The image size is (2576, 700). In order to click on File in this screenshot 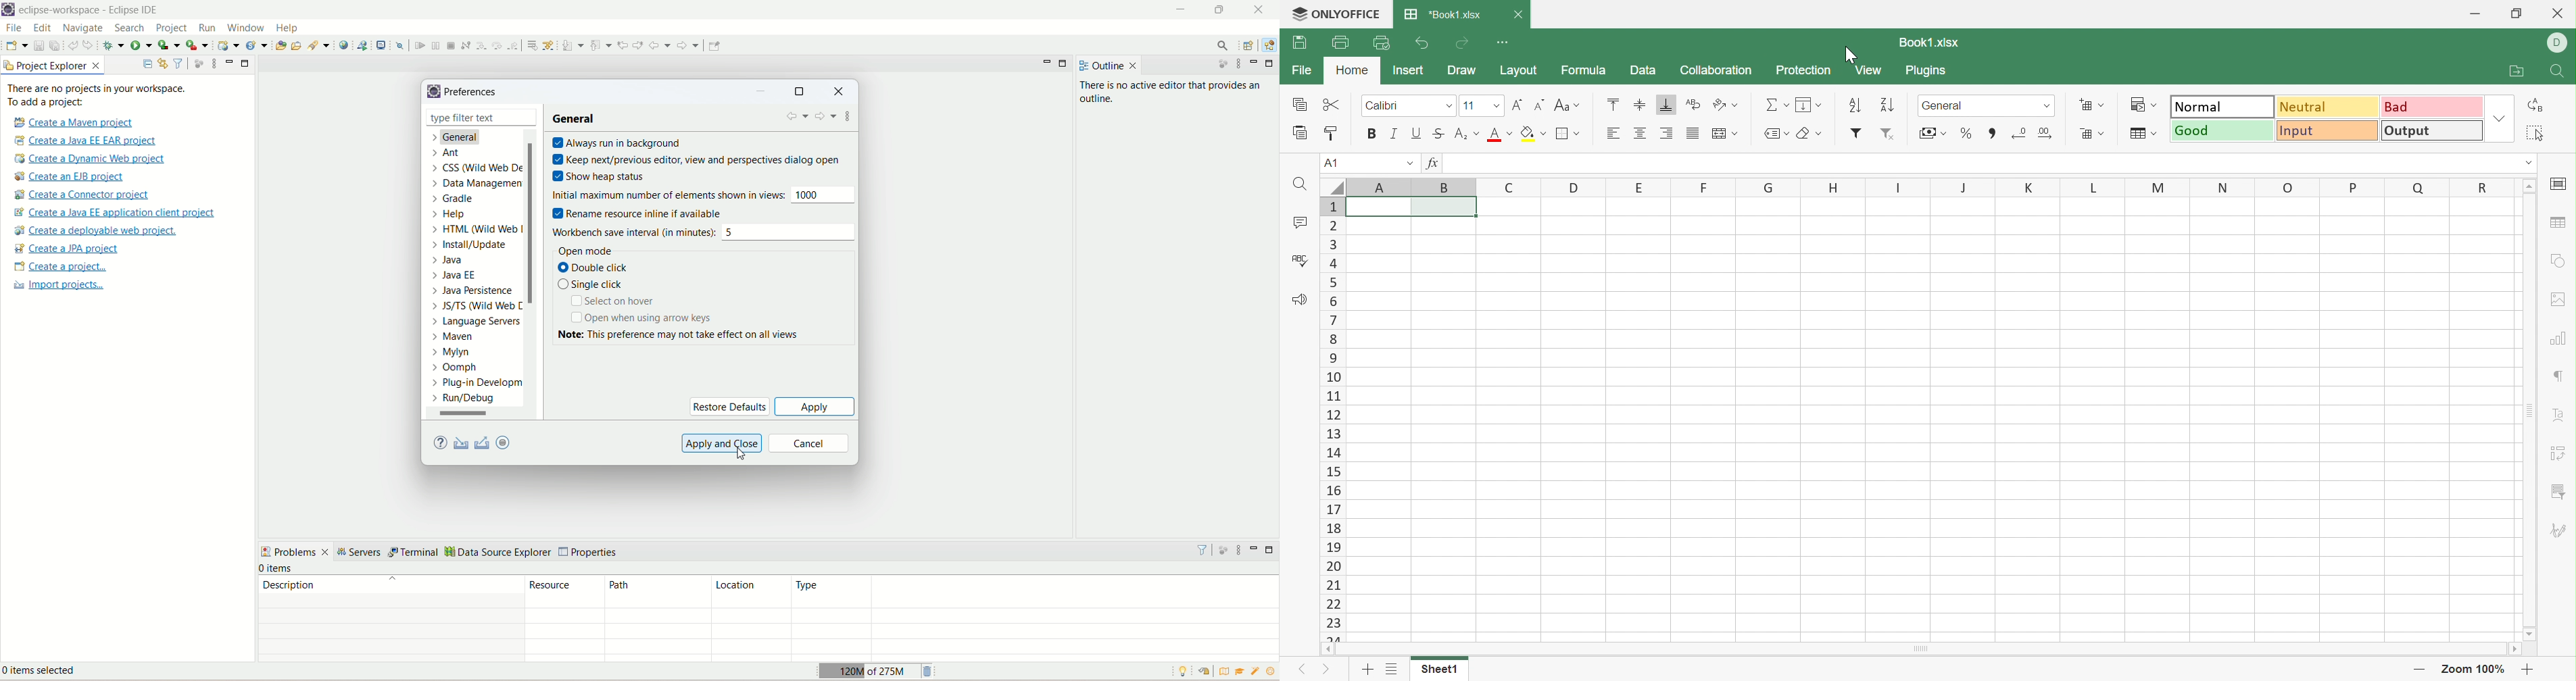, I will do `click(1301, 72)`.